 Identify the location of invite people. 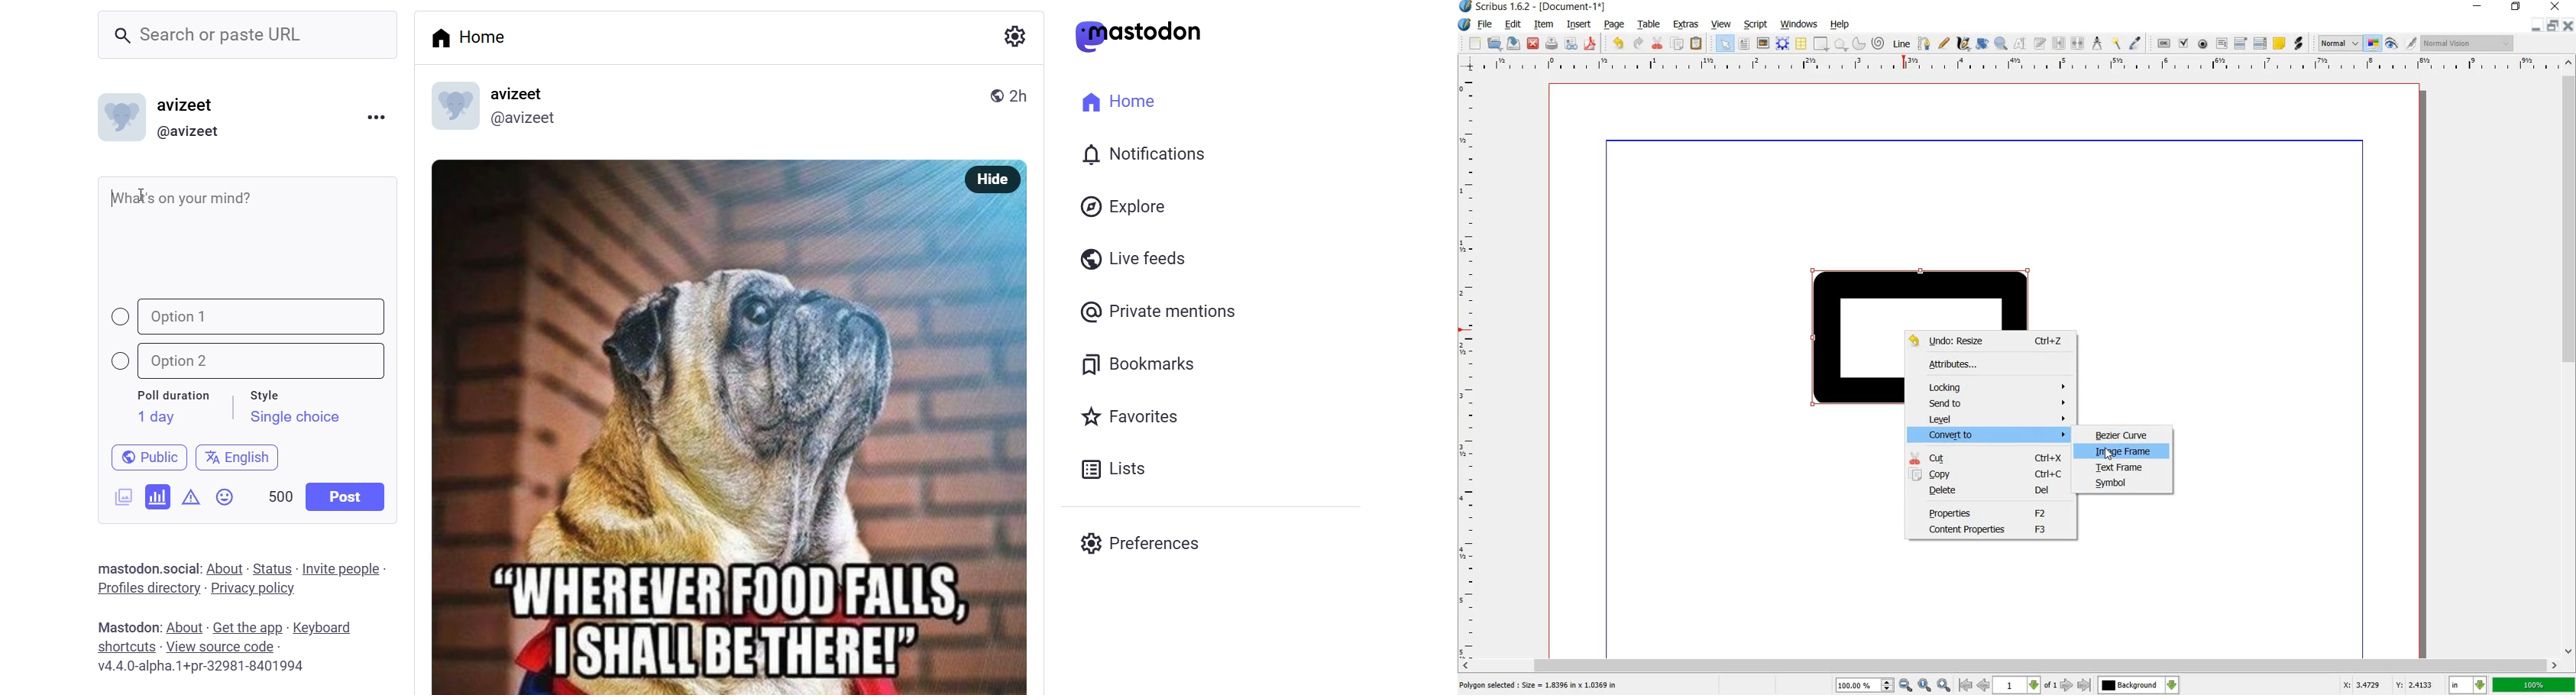
(345, 568).